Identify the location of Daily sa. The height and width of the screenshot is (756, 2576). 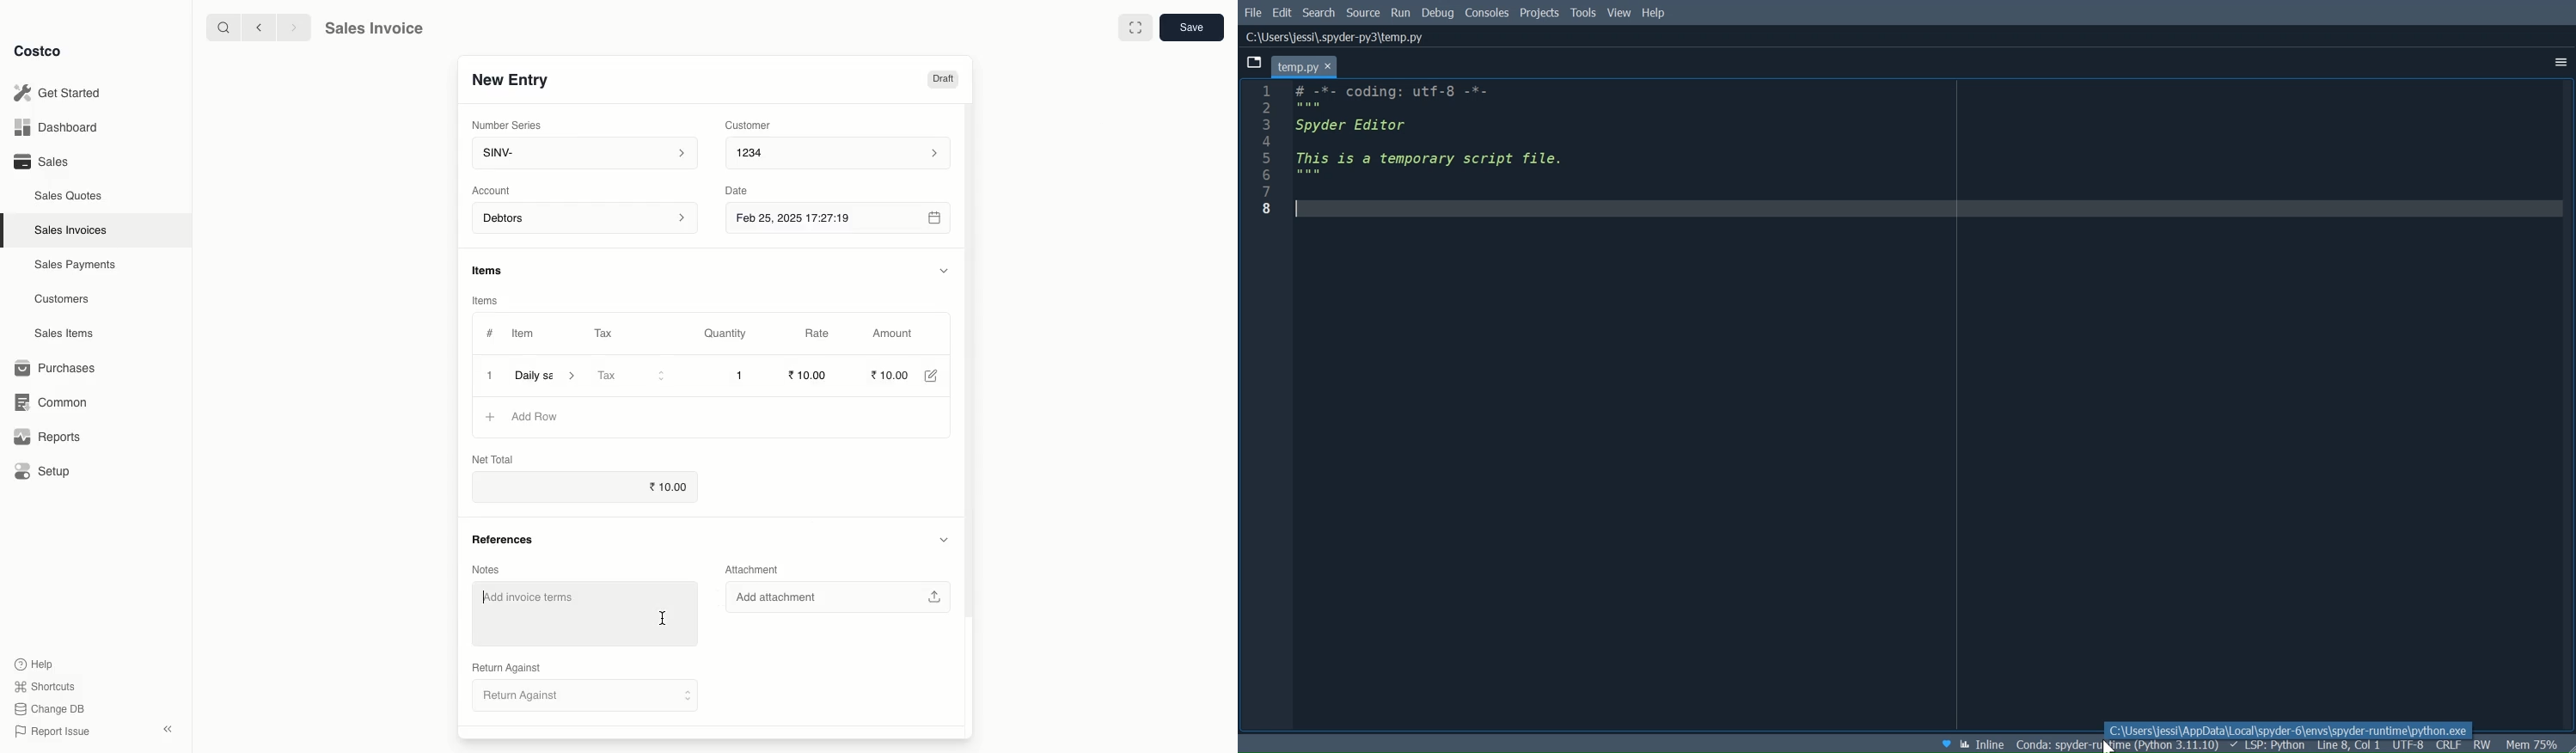
(549, 375).